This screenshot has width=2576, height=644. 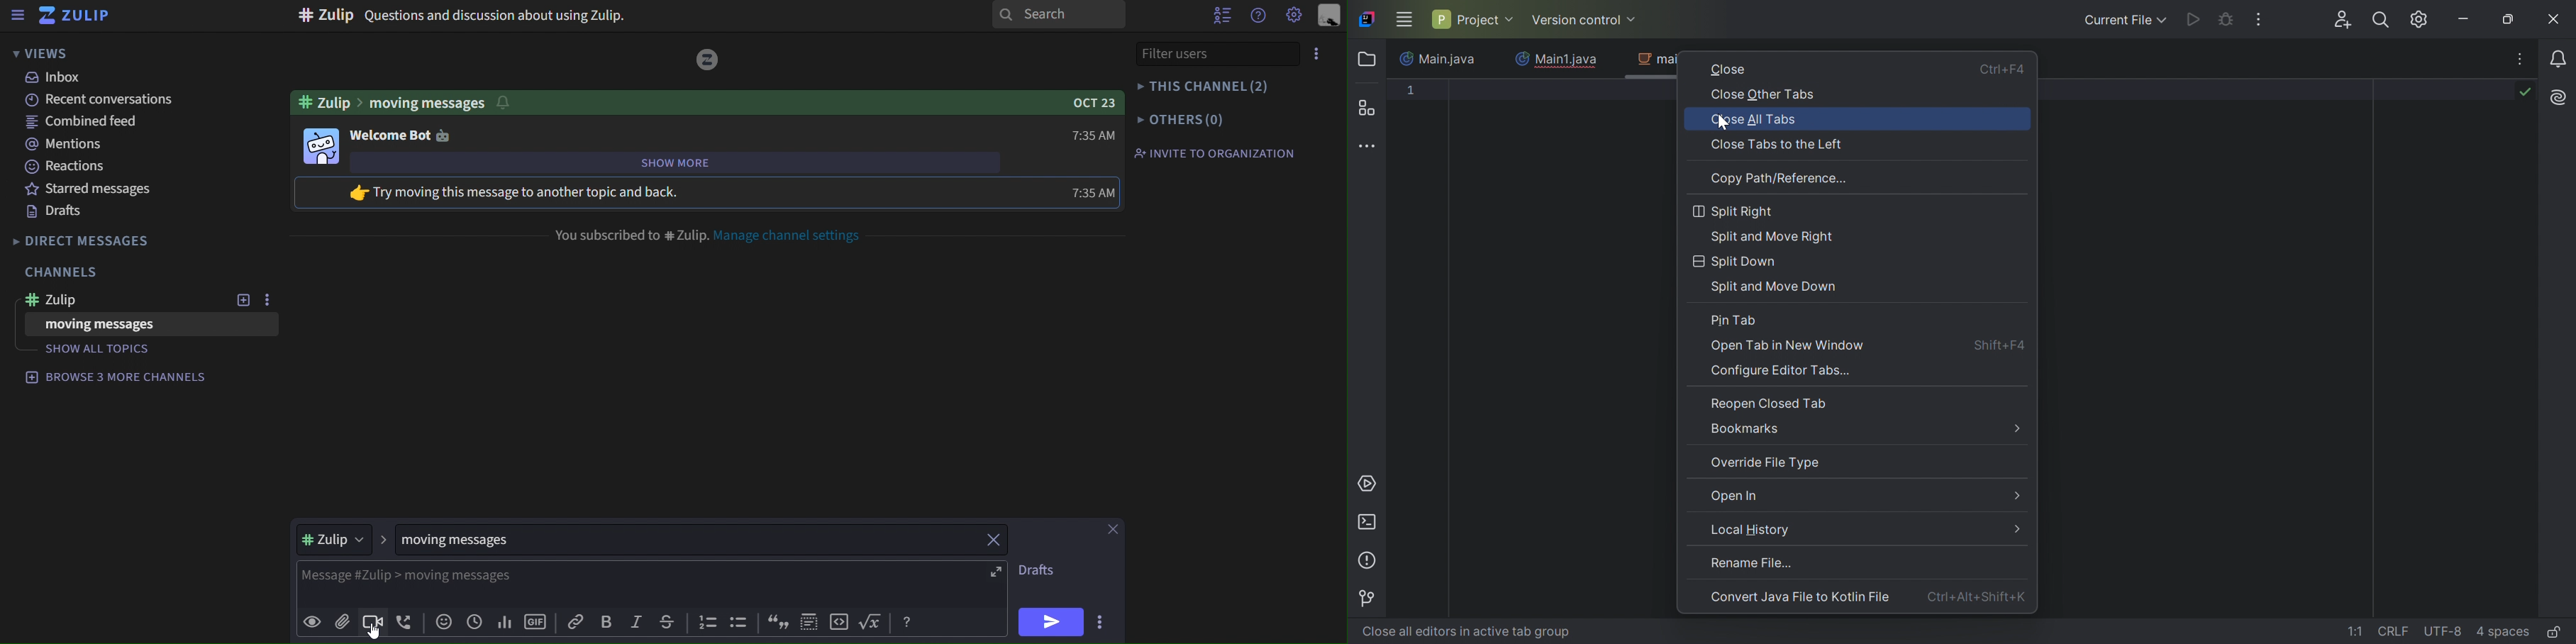 What do you see at coordinates (404, 623) in the screenshot?
I see `add voicecall` at bounding box center [404, 623].